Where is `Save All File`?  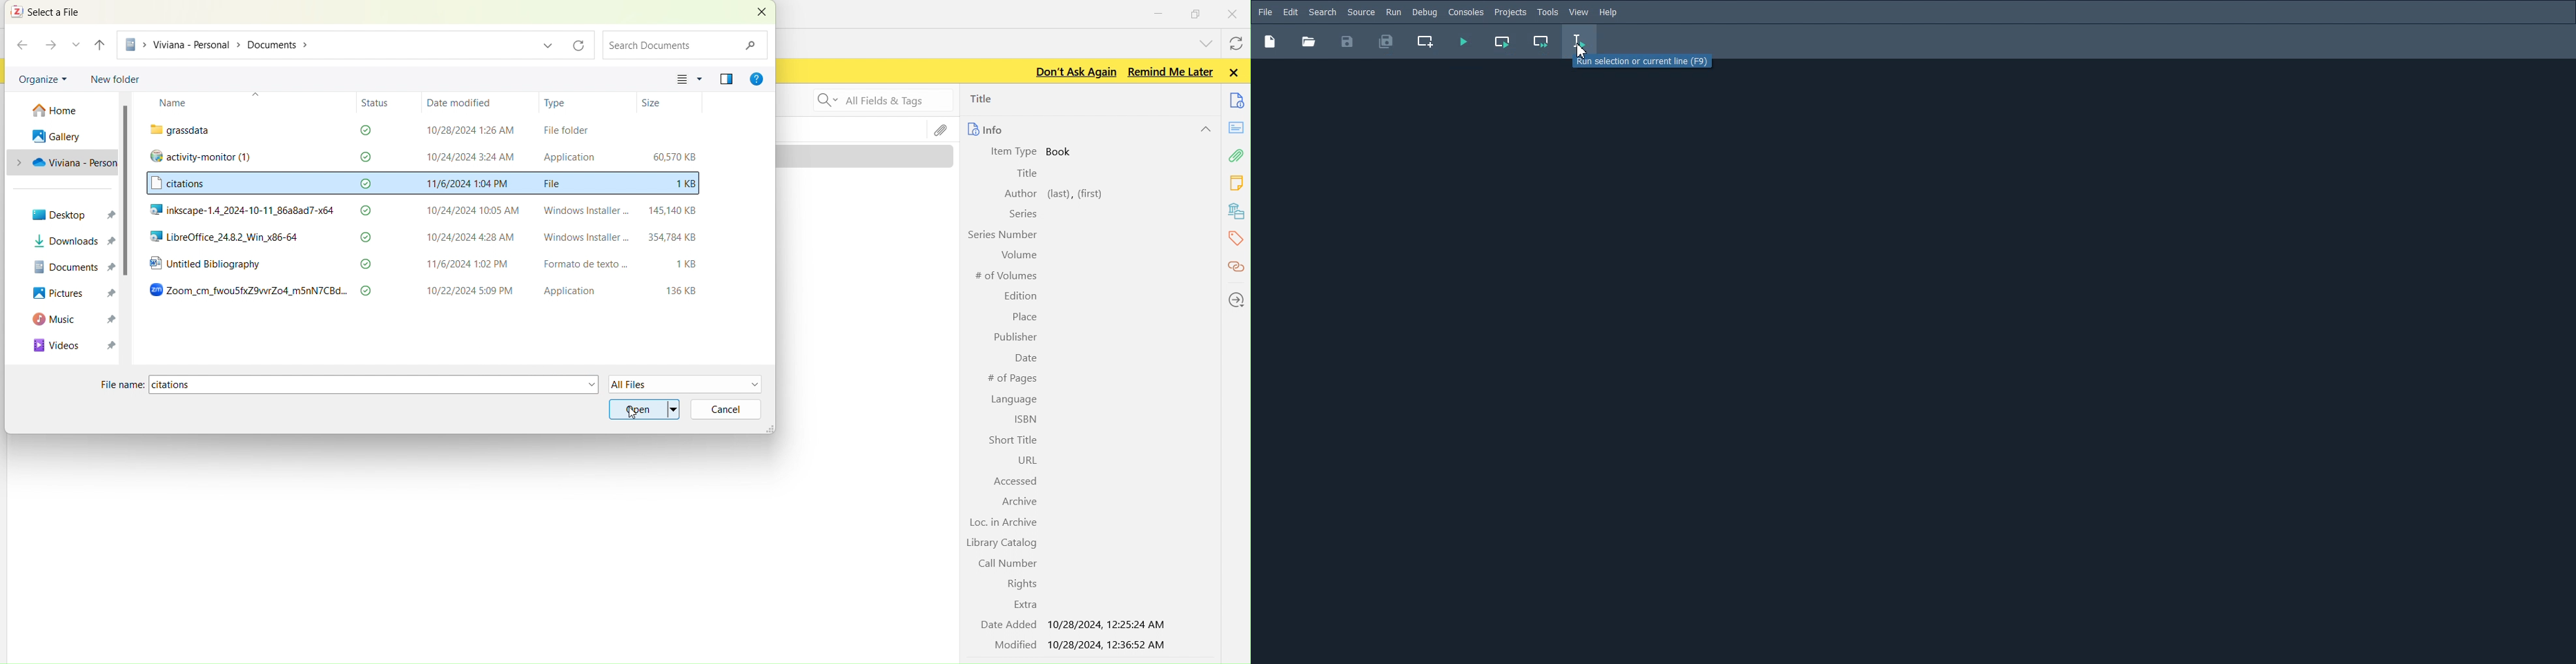 Save All File is located at coordinates (1385, 41).